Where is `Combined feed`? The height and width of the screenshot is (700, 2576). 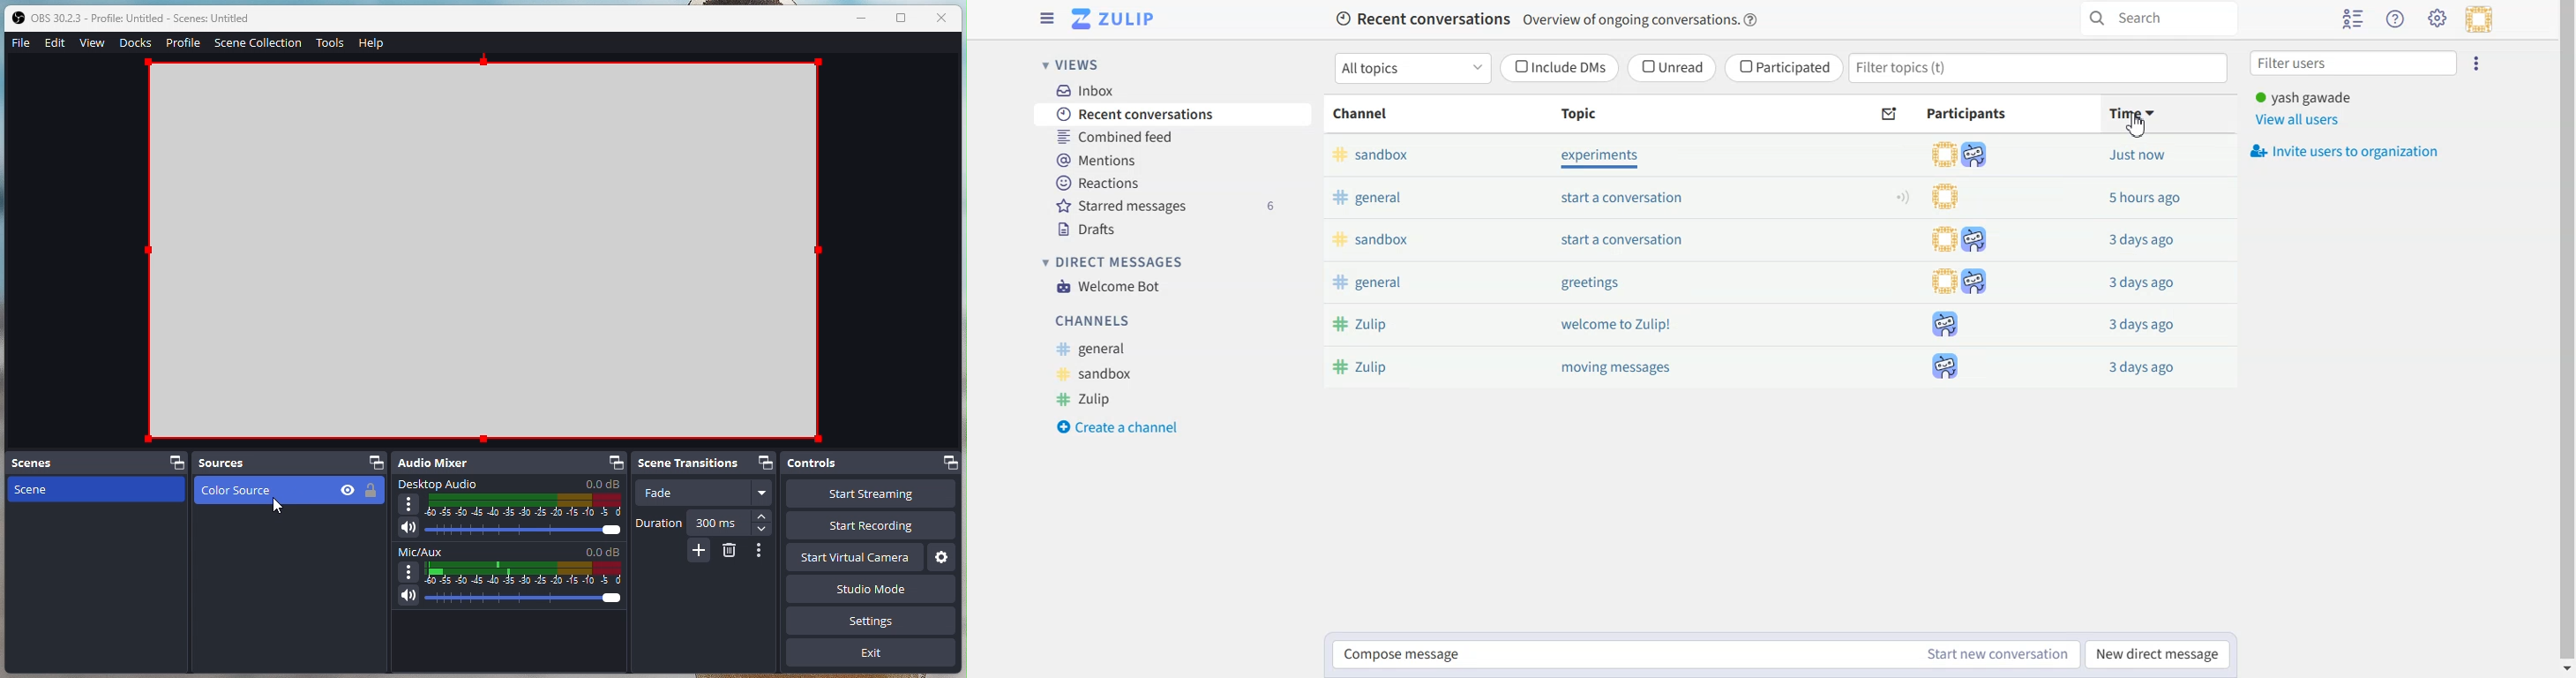 Combined feed is located at coordinates (1173, 137).